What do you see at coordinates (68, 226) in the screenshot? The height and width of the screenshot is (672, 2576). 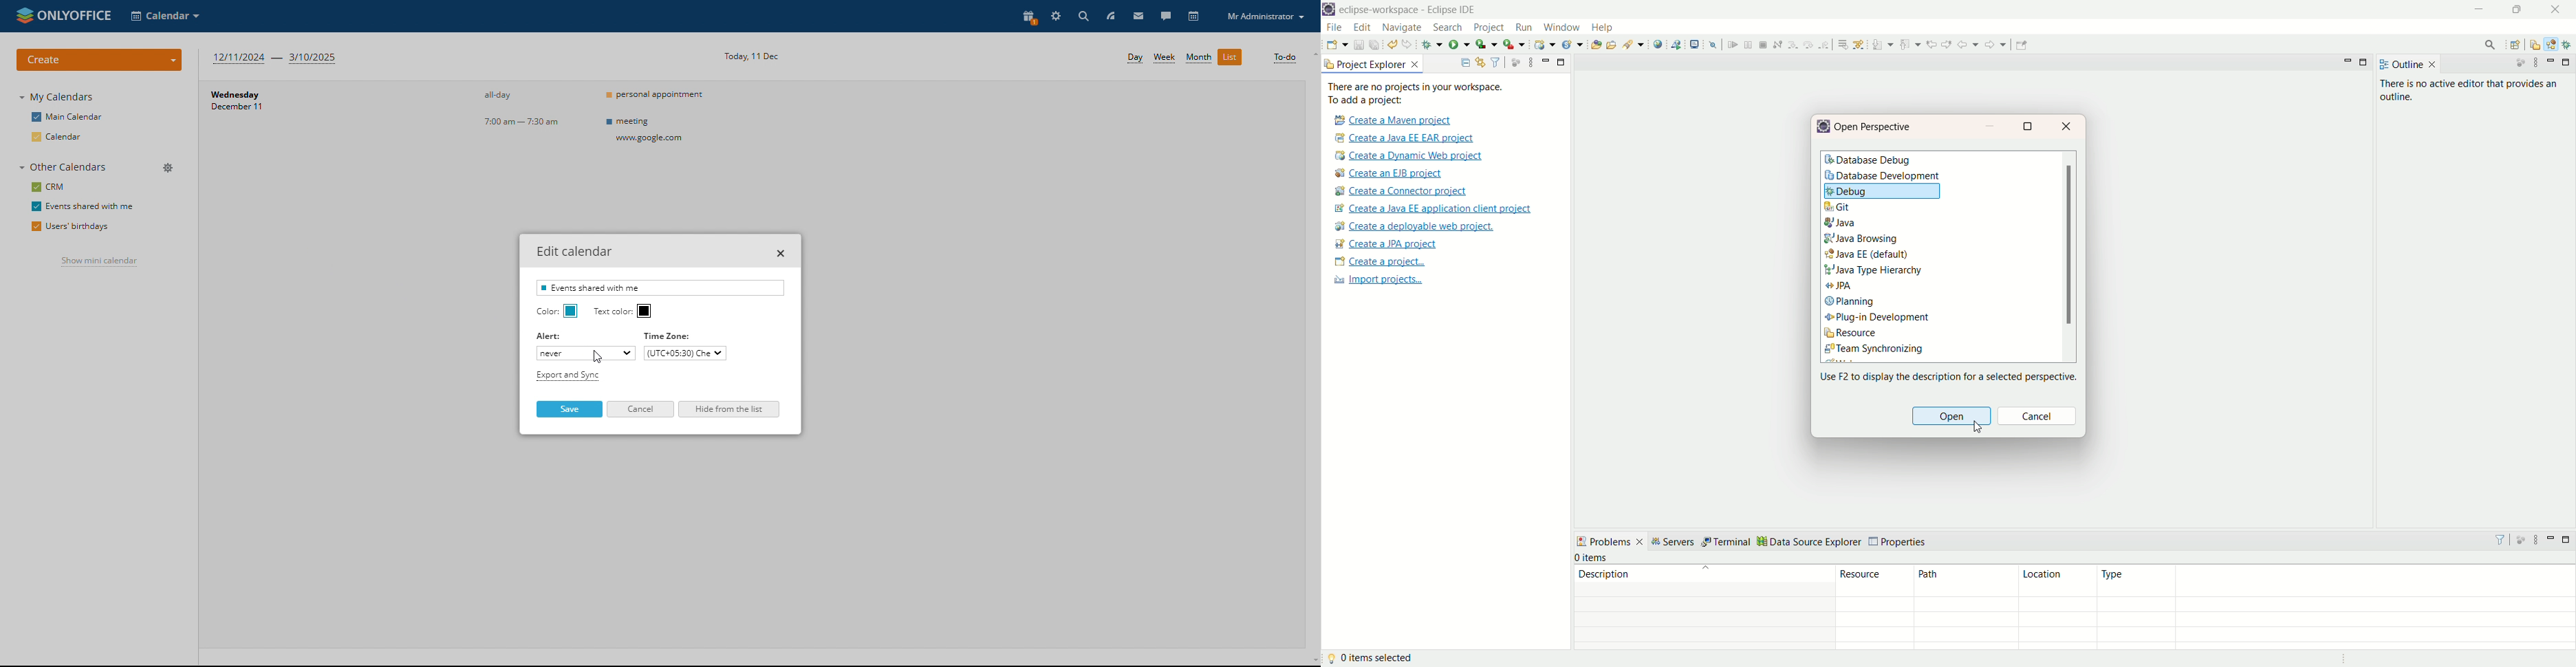 I see `users' birthdays` at bounding box center [68, 226].